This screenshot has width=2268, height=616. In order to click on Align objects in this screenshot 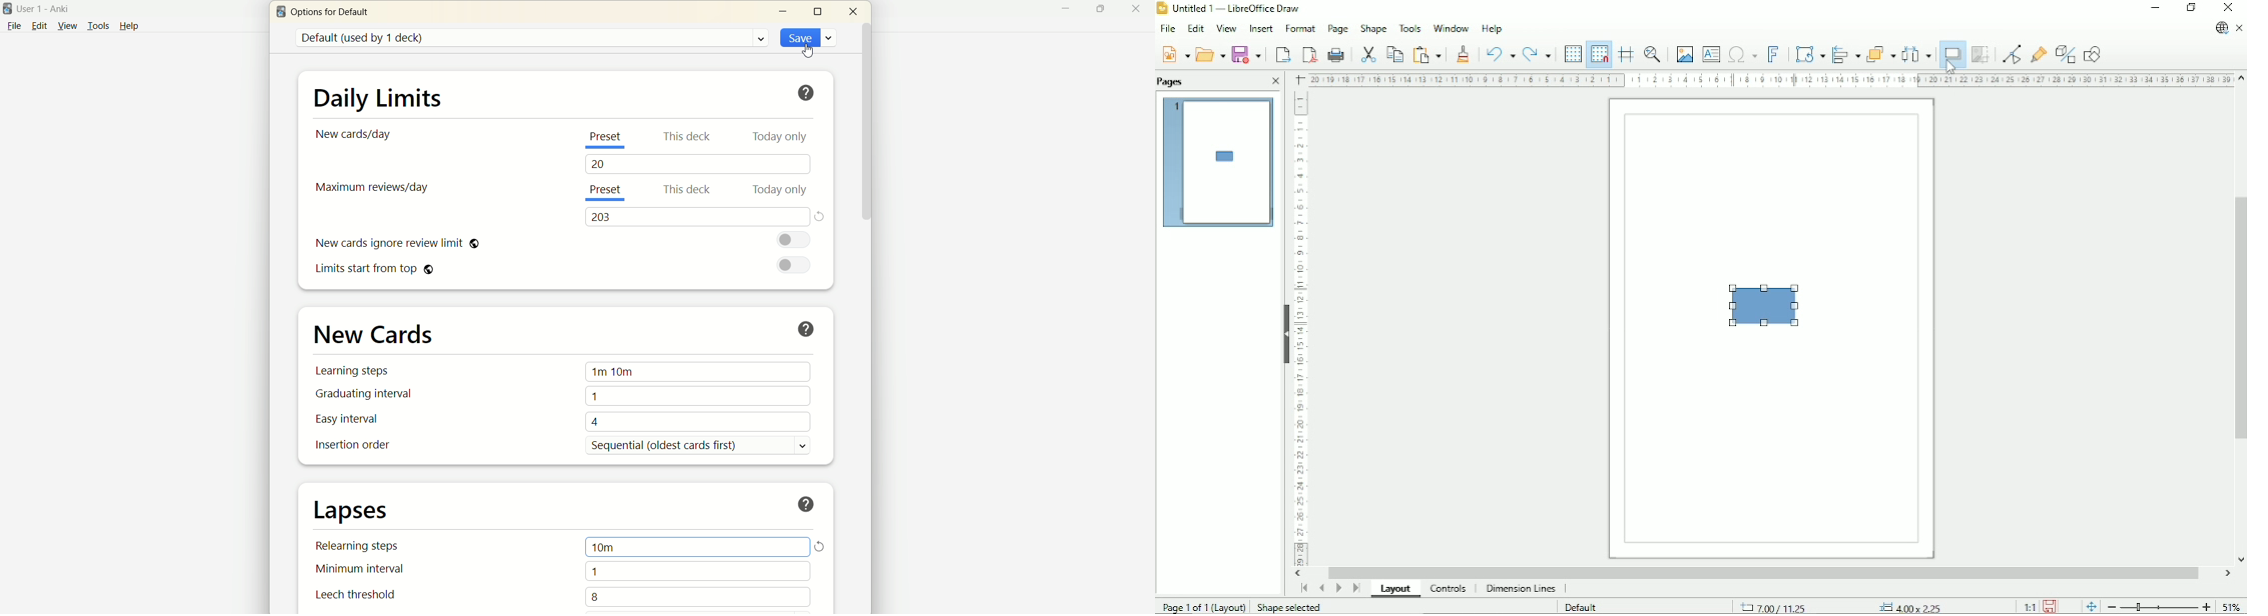, I will do `click(1845, 55)`.